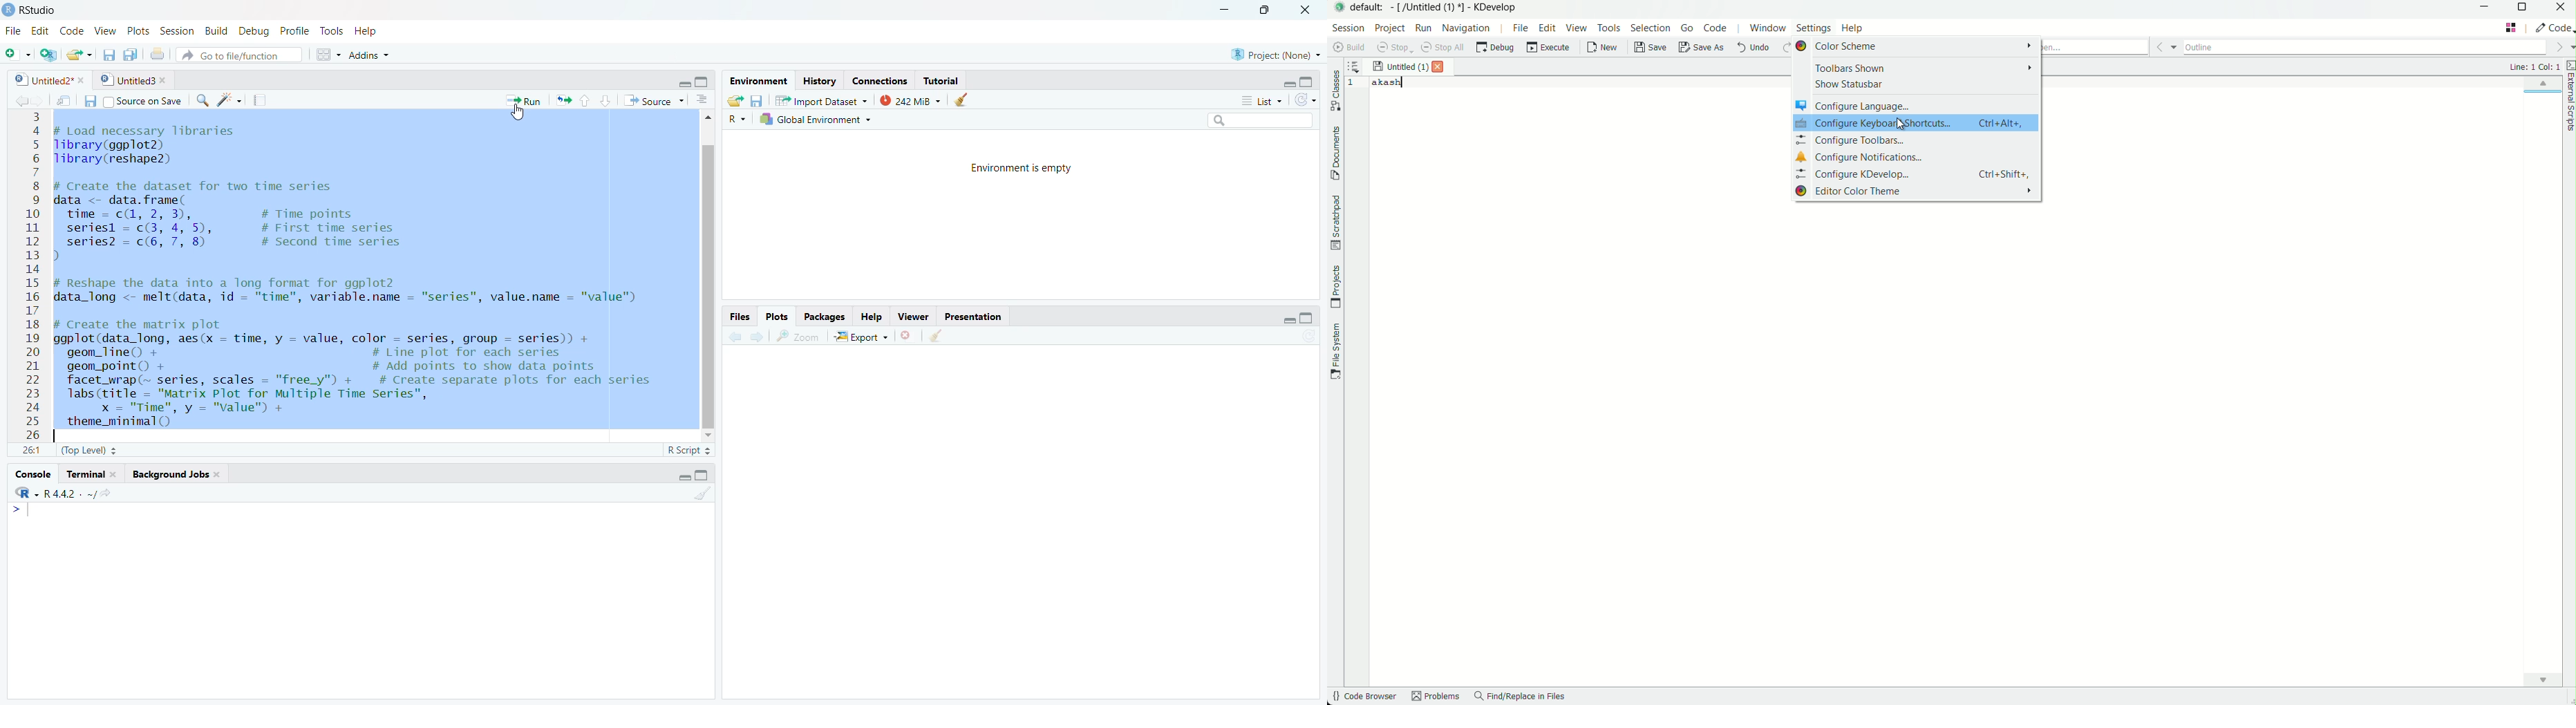 This screenshot has height=728, width=2576. What do you see at coordinates (740, 317) in the screenshot?
I see `Files` at bounding box center [740, 317].